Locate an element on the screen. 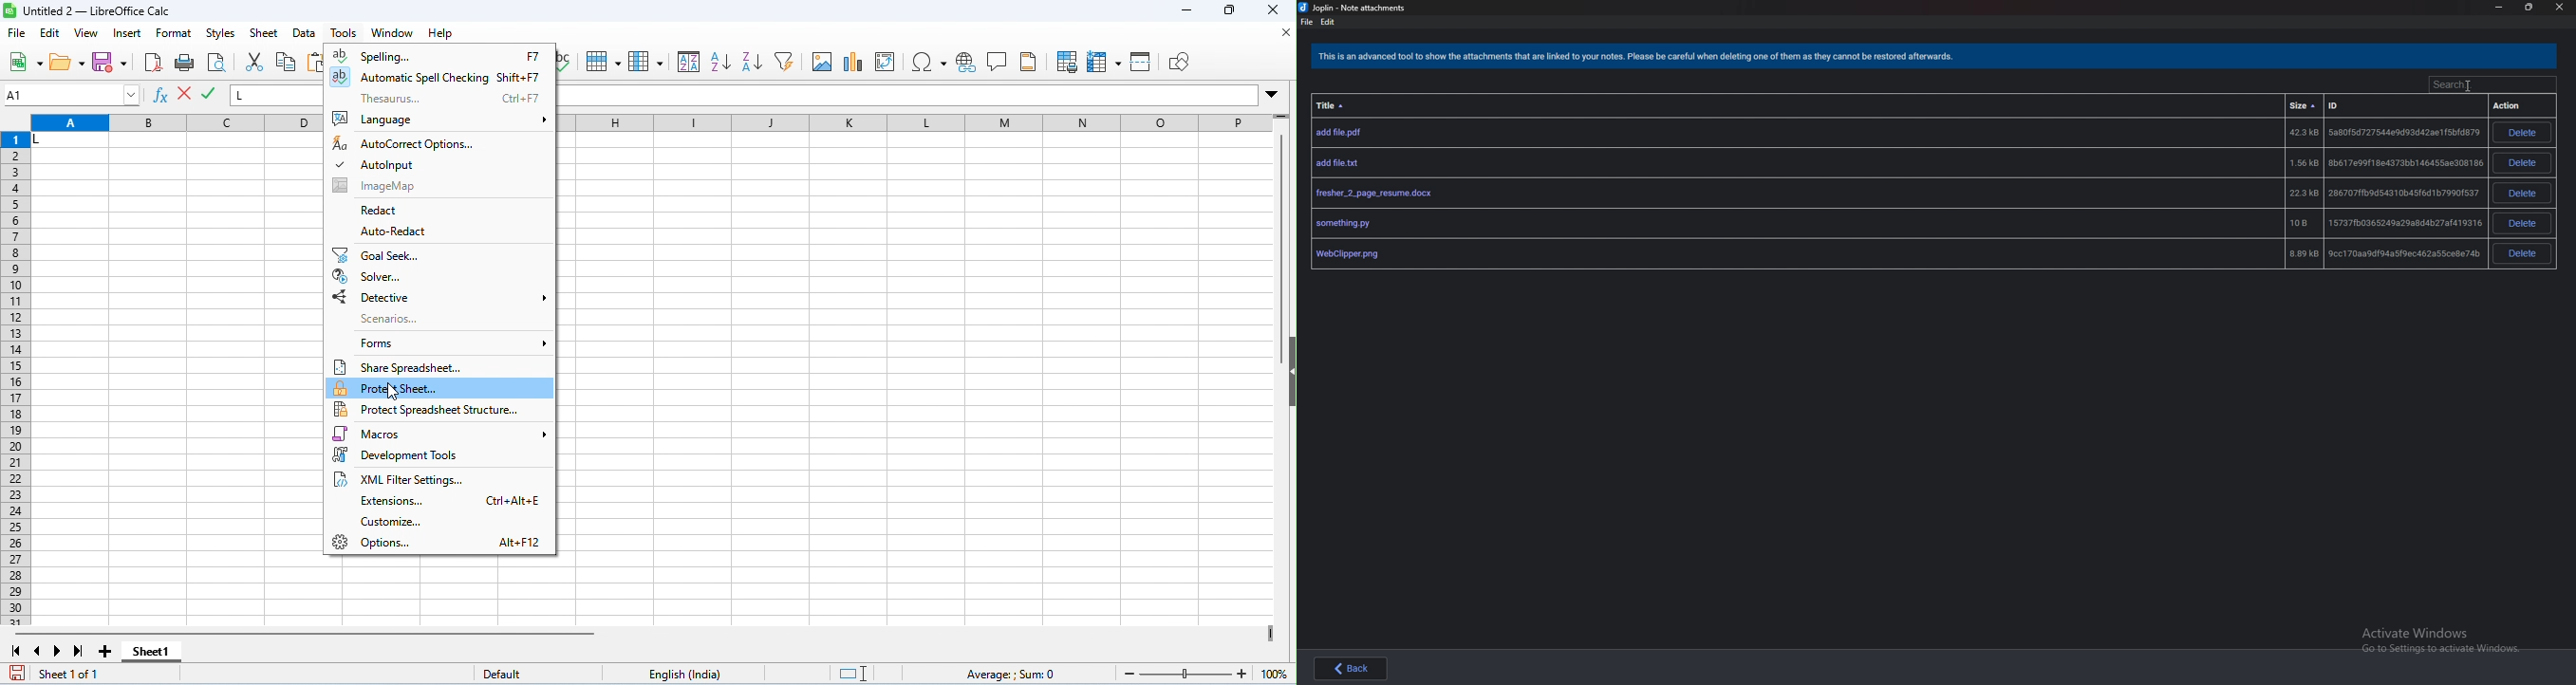 This screenshot has width=2576, height=700. maximize is located at coordinates (1228, 12).